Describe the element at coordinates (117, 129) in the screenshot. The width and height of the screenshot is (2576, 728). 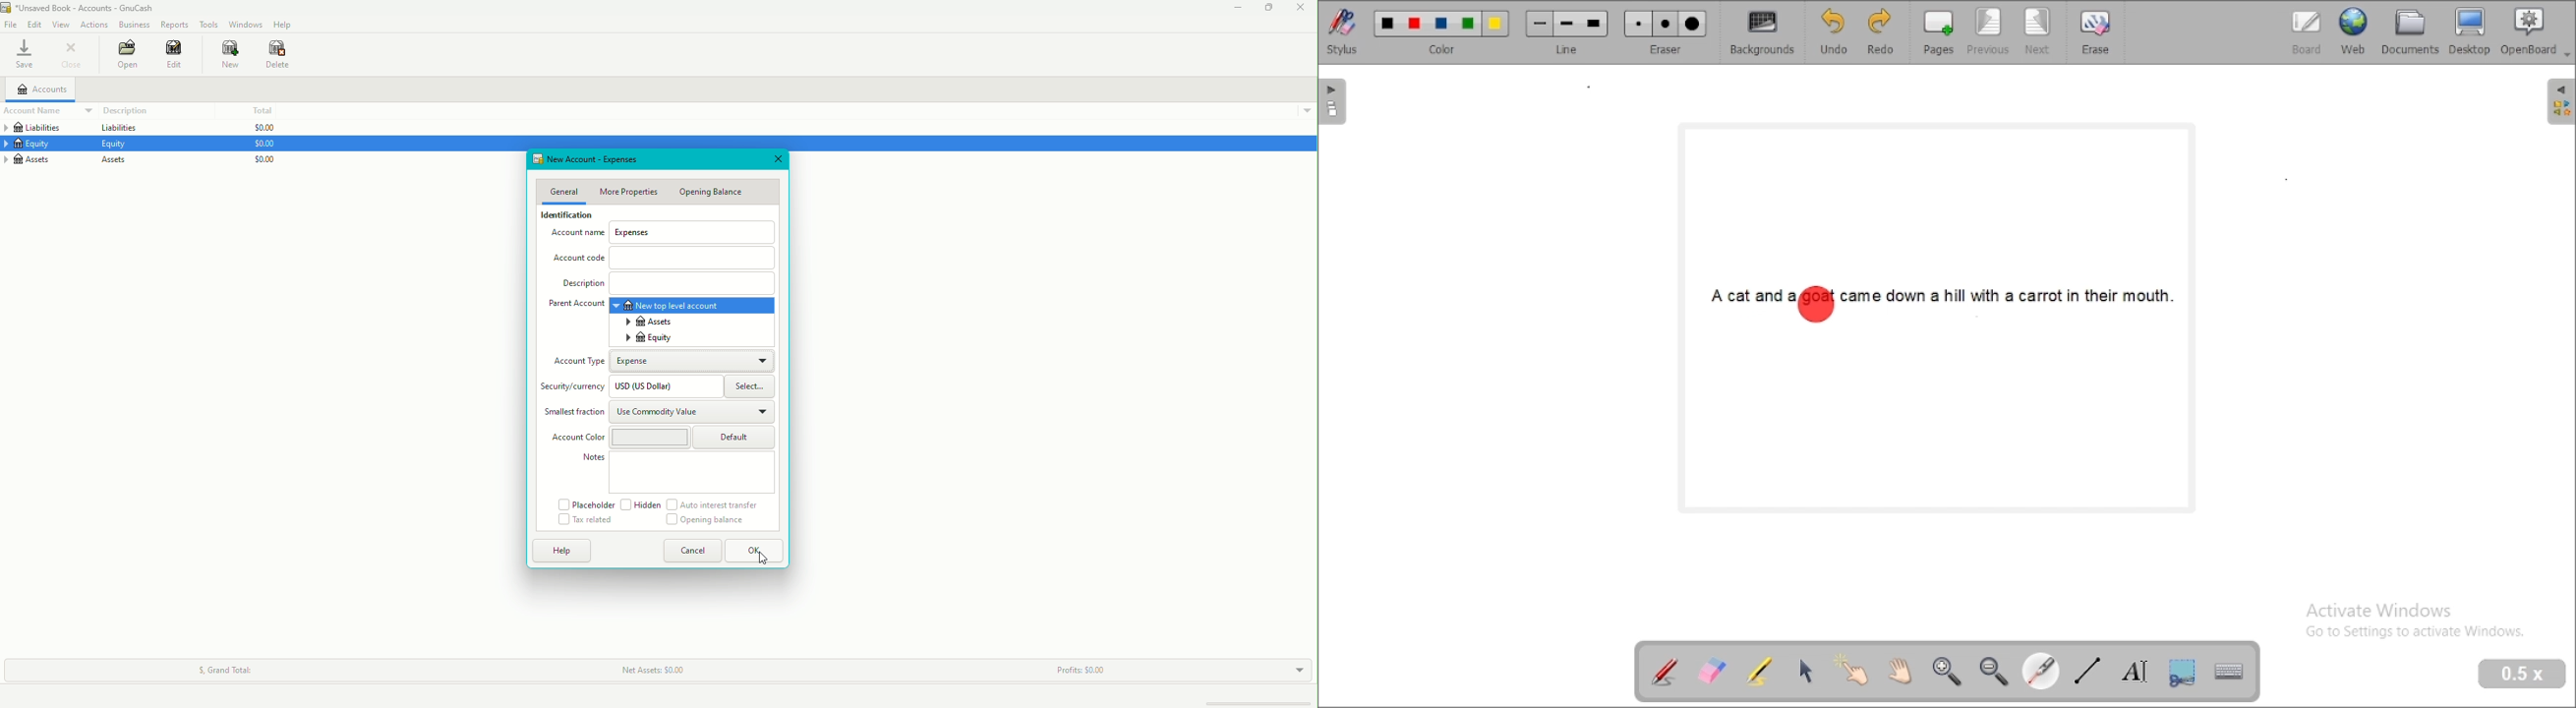
I see `Liabilities` at that location.